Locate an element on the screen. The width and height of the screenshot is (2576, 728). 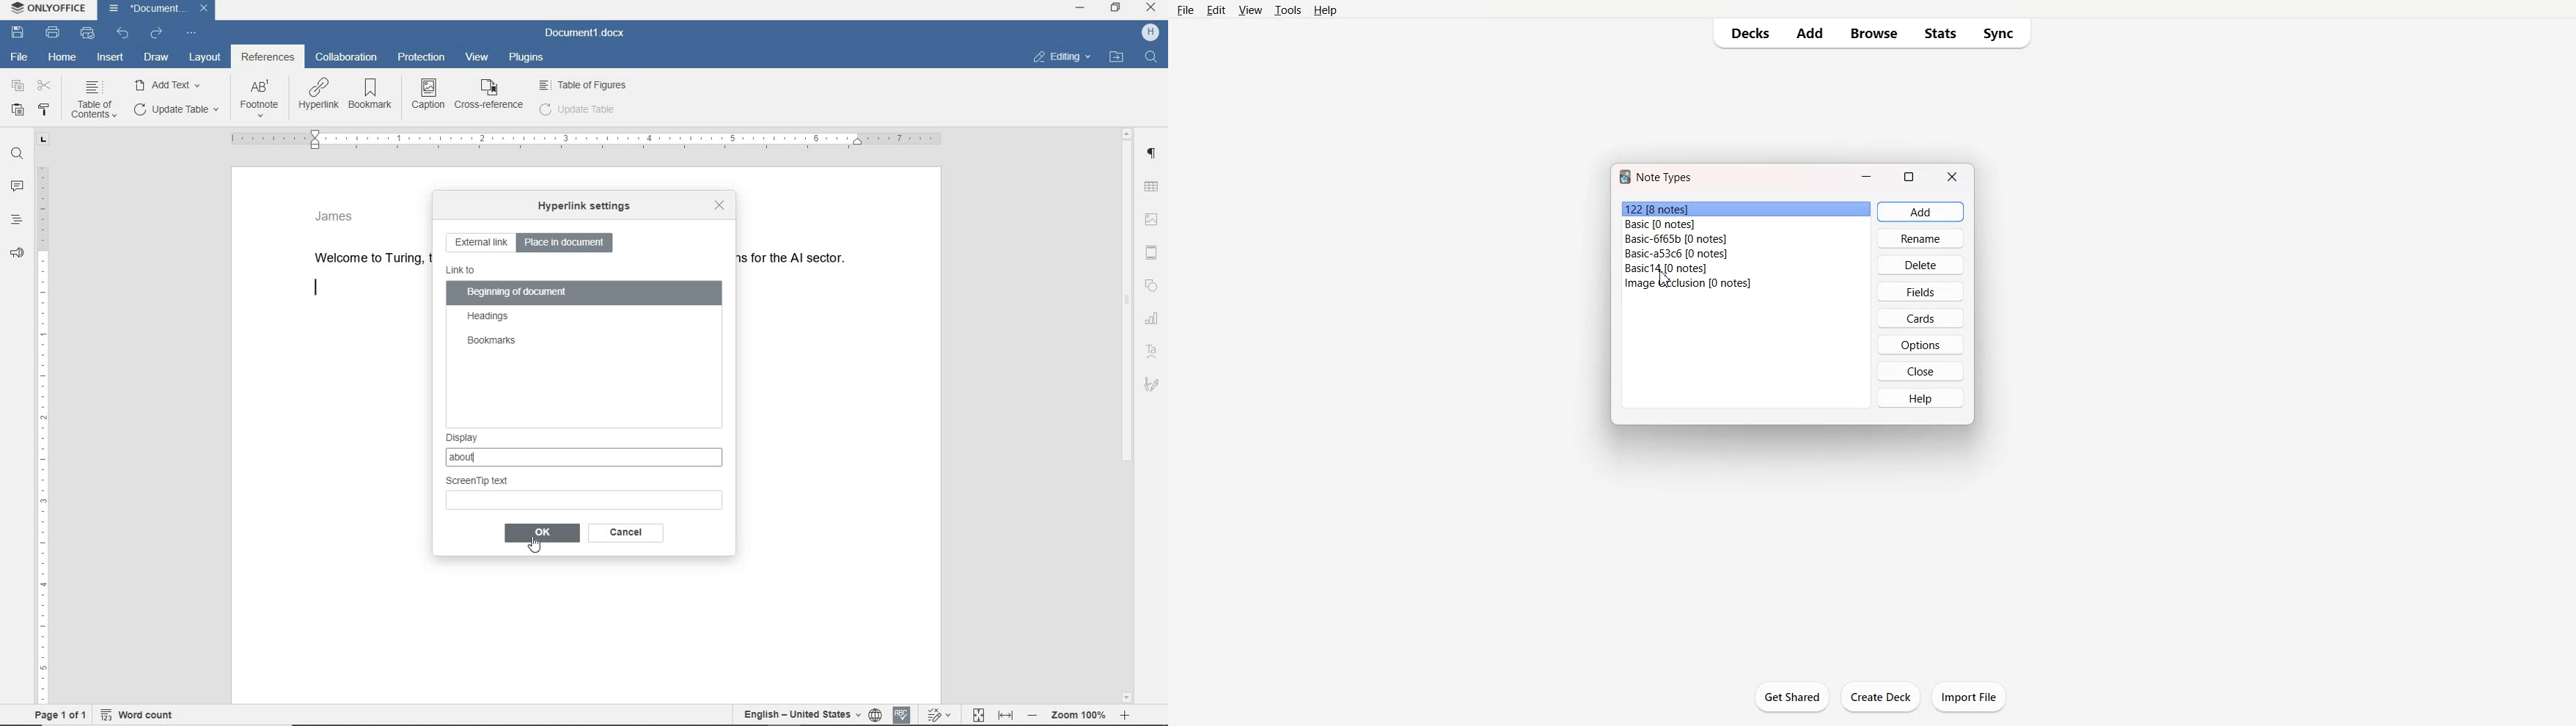
Software logo is located at coordinates (1625, 177).